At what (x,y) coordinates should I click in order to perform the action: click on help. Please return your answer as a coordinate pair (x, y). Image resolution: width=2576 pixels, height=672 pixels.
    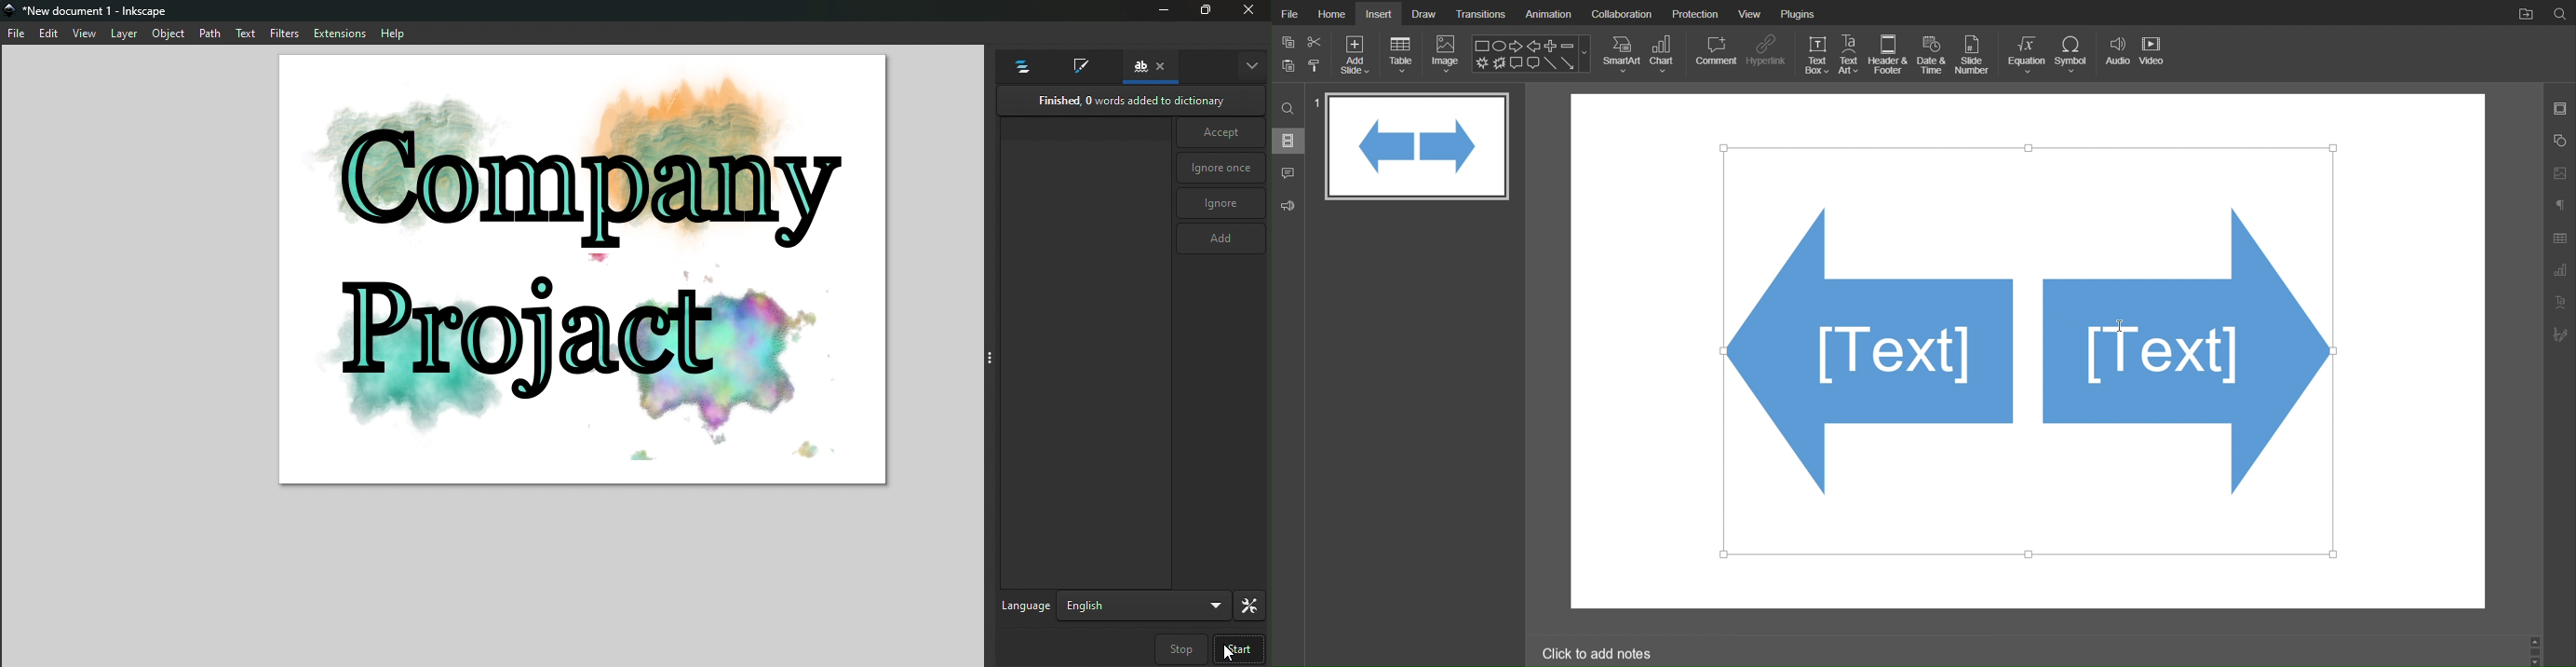
    Looking at the image, I should click on (391, 33).